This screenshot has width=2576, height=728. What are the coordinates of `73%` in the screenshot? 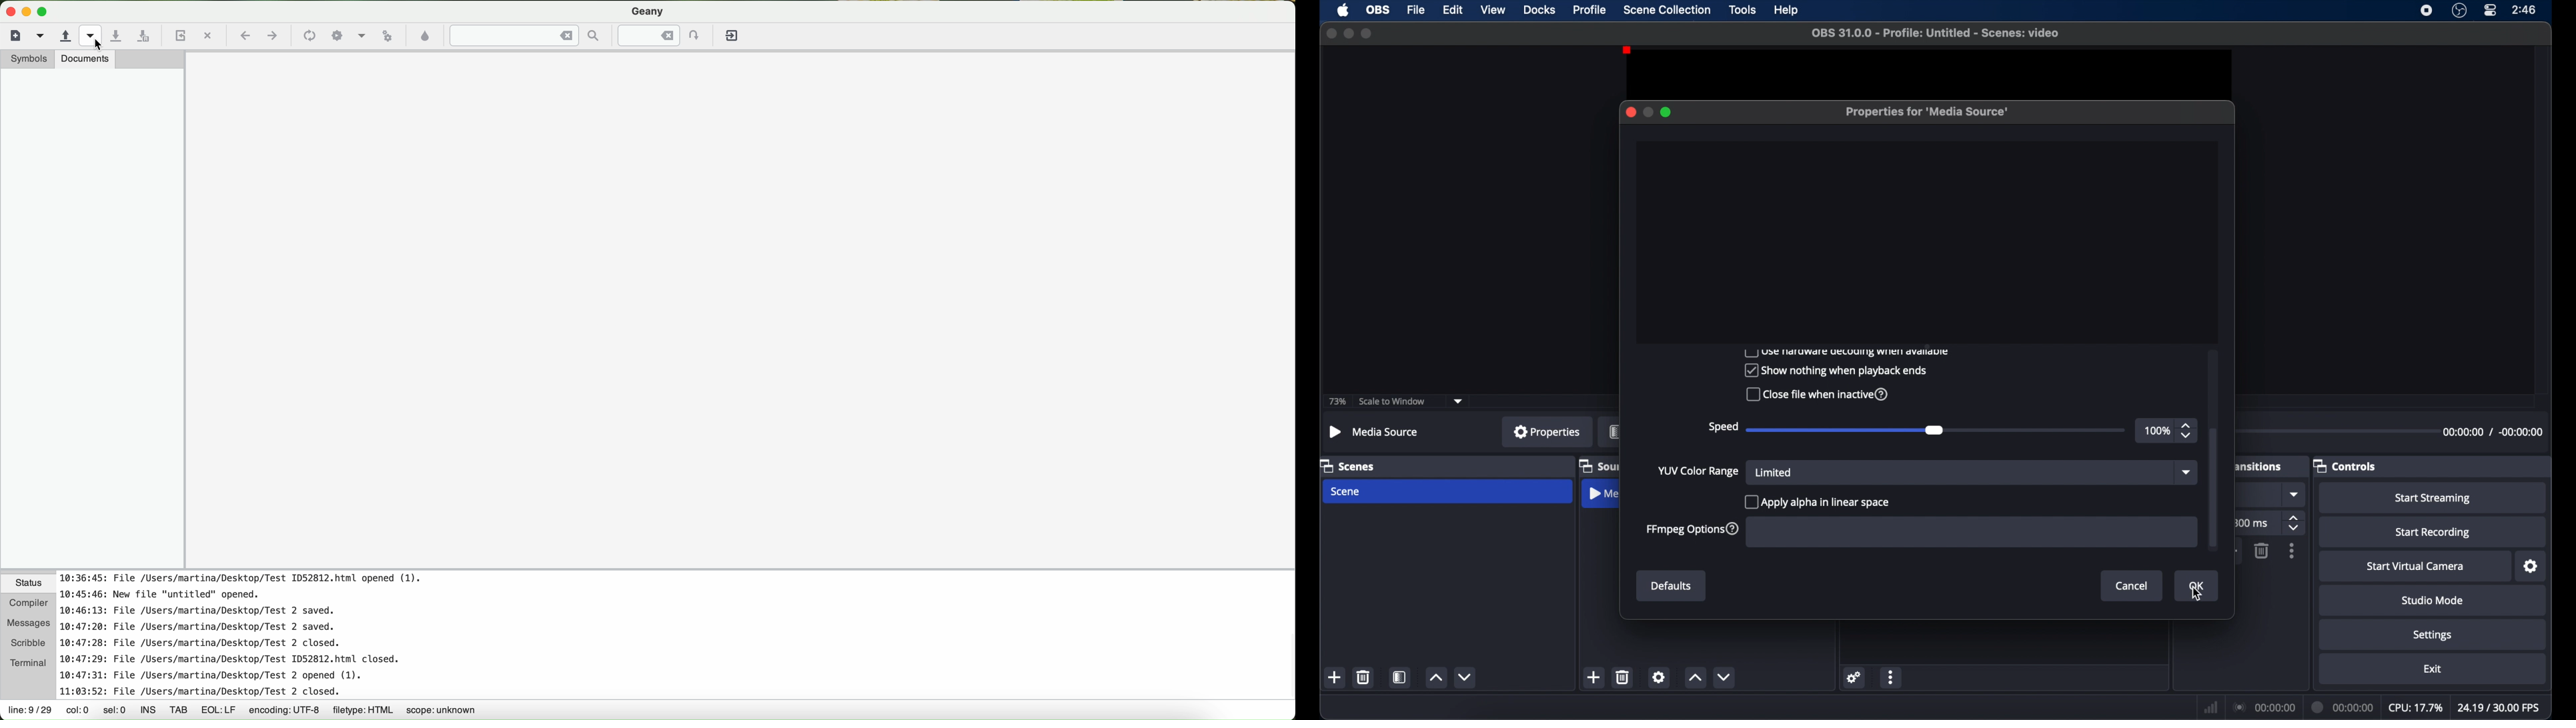 It's located at (1336, 402).